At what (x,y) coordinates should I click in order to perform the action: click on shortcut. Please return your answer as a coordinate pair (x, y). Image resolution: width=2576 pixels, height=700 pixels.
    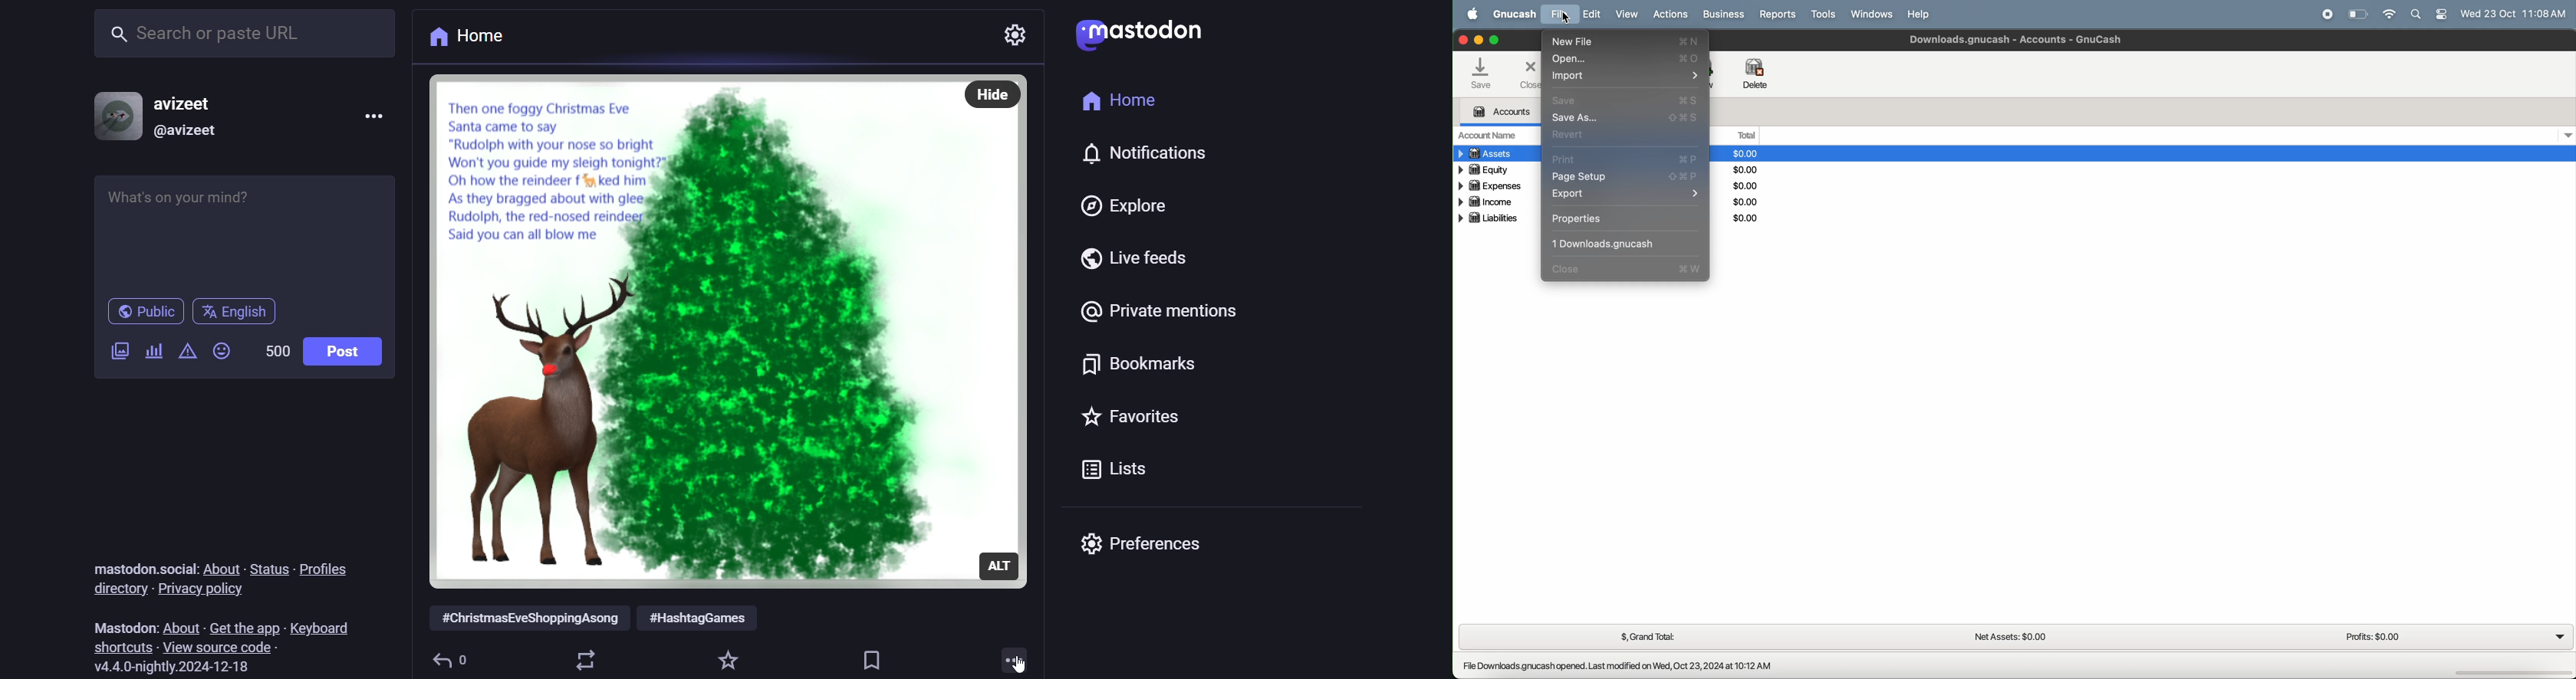
    Looking at the image, I should click on (120, 647).